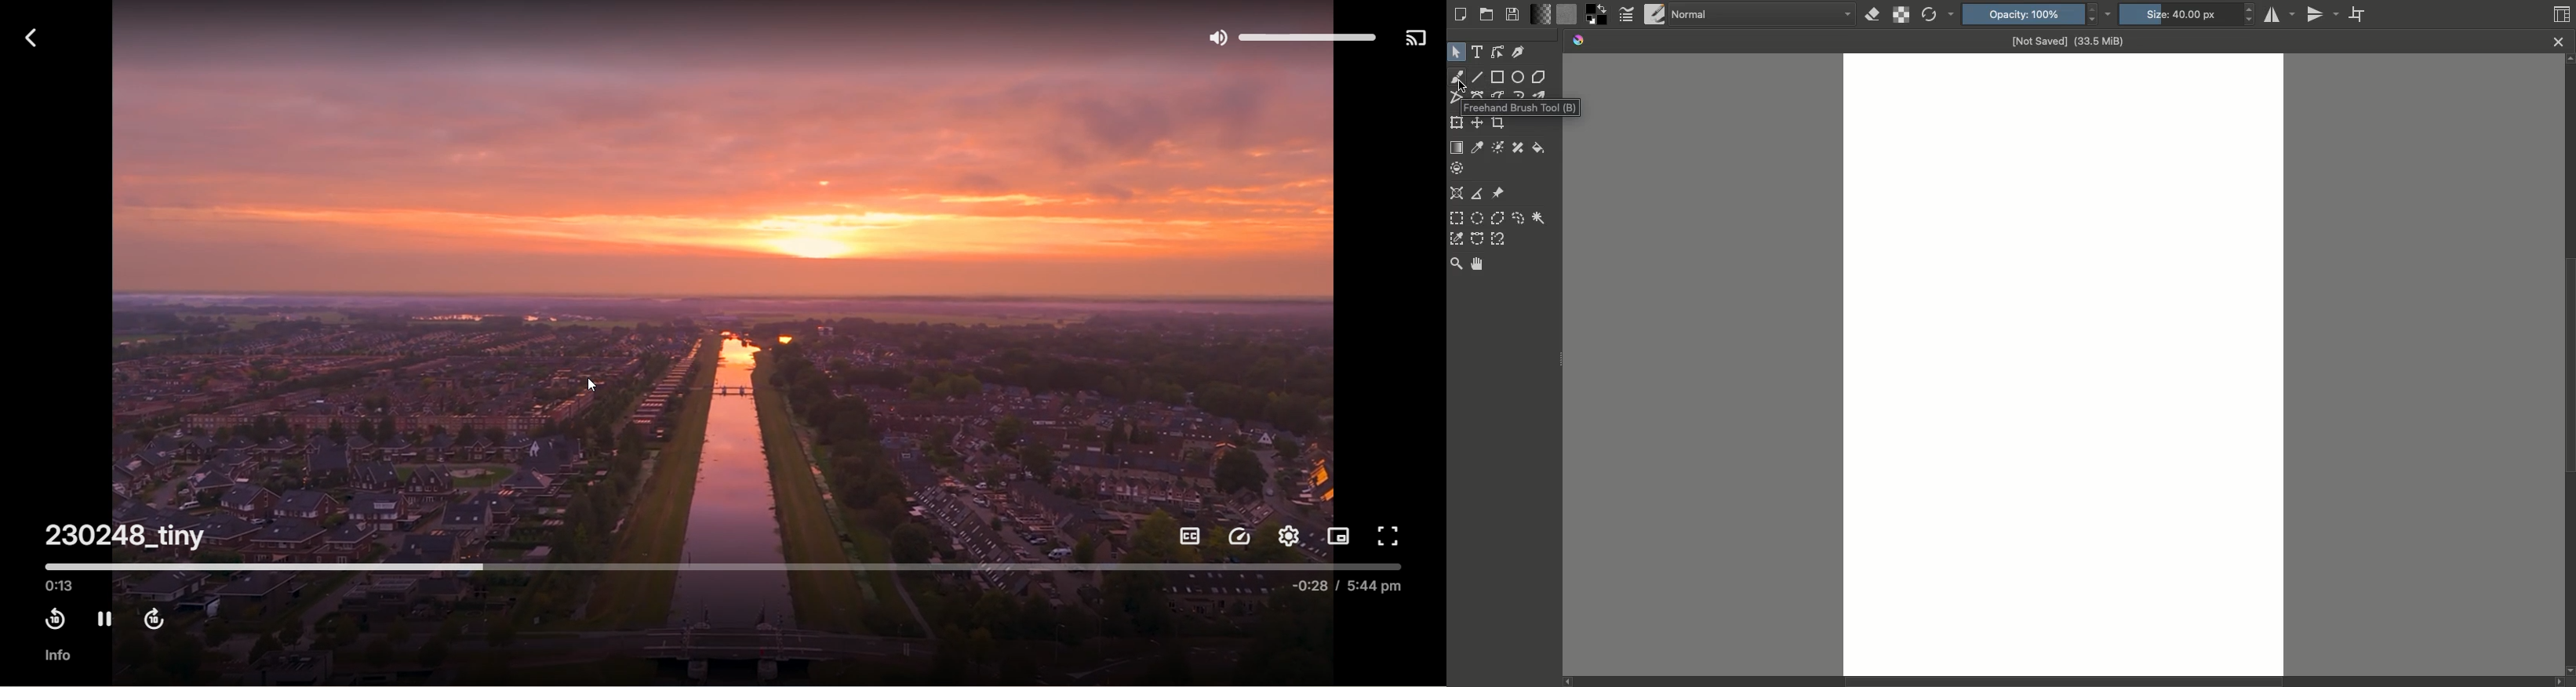 The image size is (2576, 700). What do you see at coordinates (1497, 147) in the screenshot?
I see `Colorize mark tool` at bounding box center [1497, 147].